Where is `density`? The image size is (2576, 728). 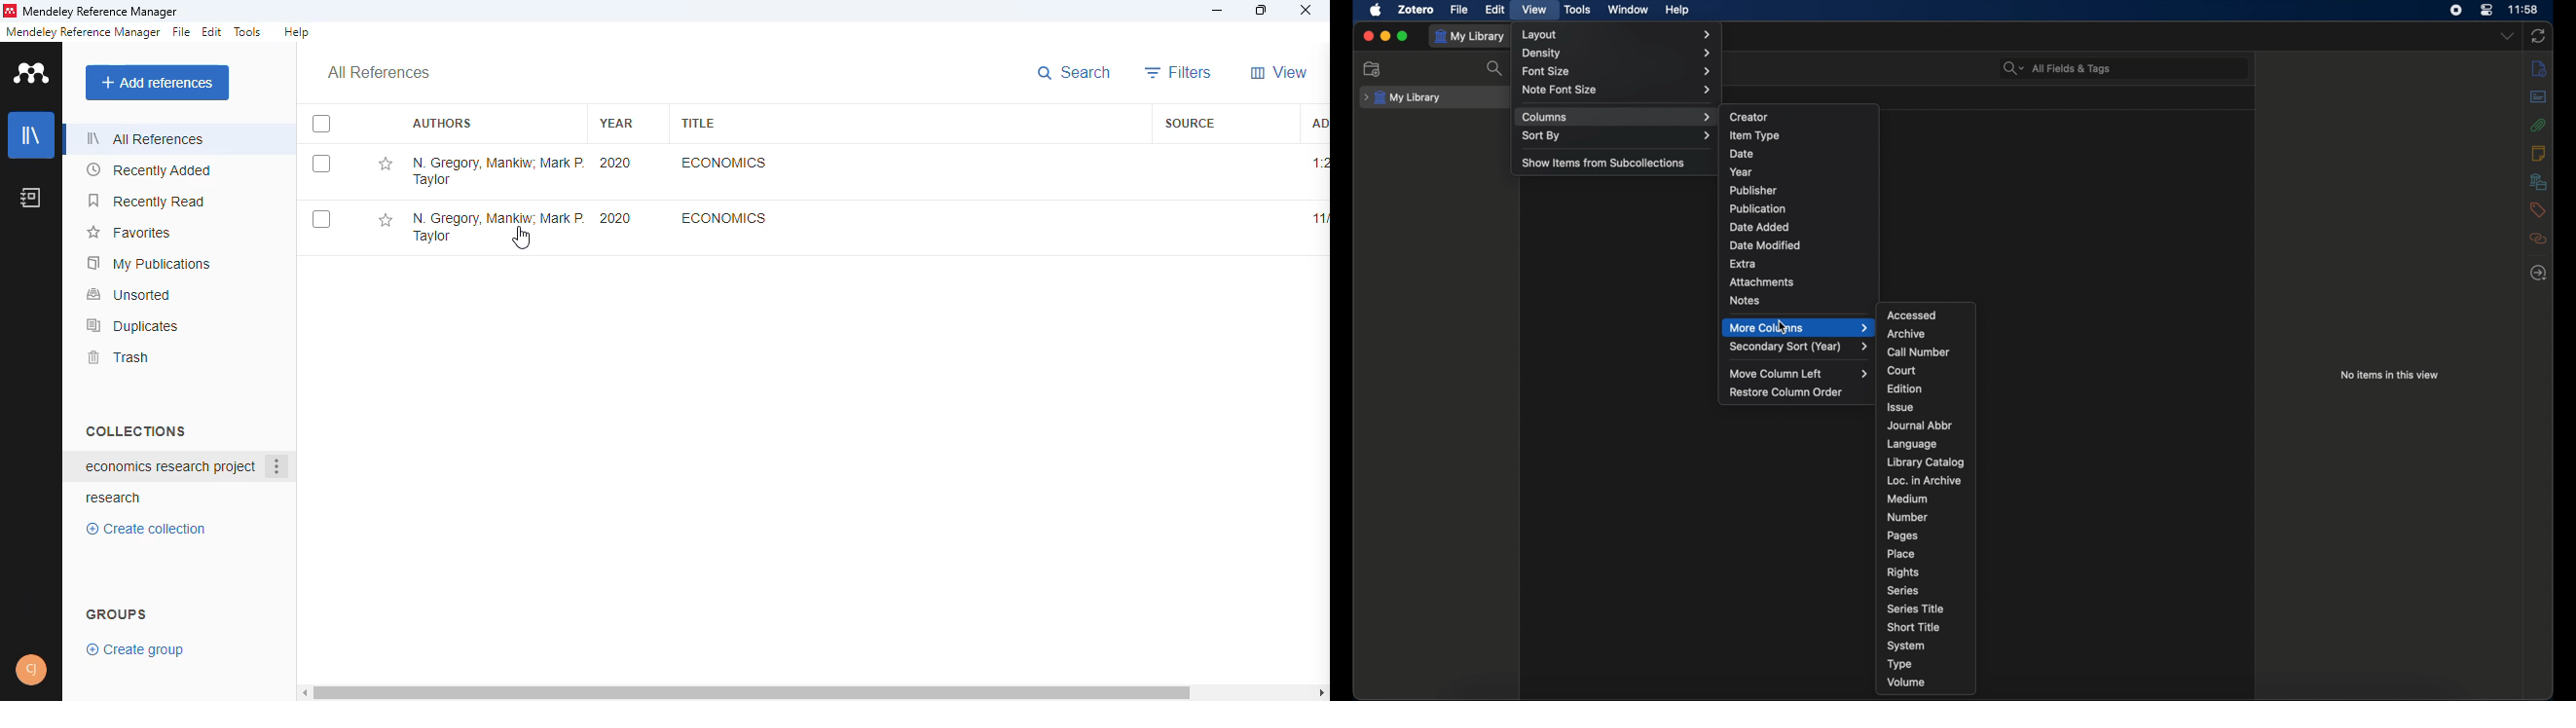 density is located at coordinates (1617, 54).